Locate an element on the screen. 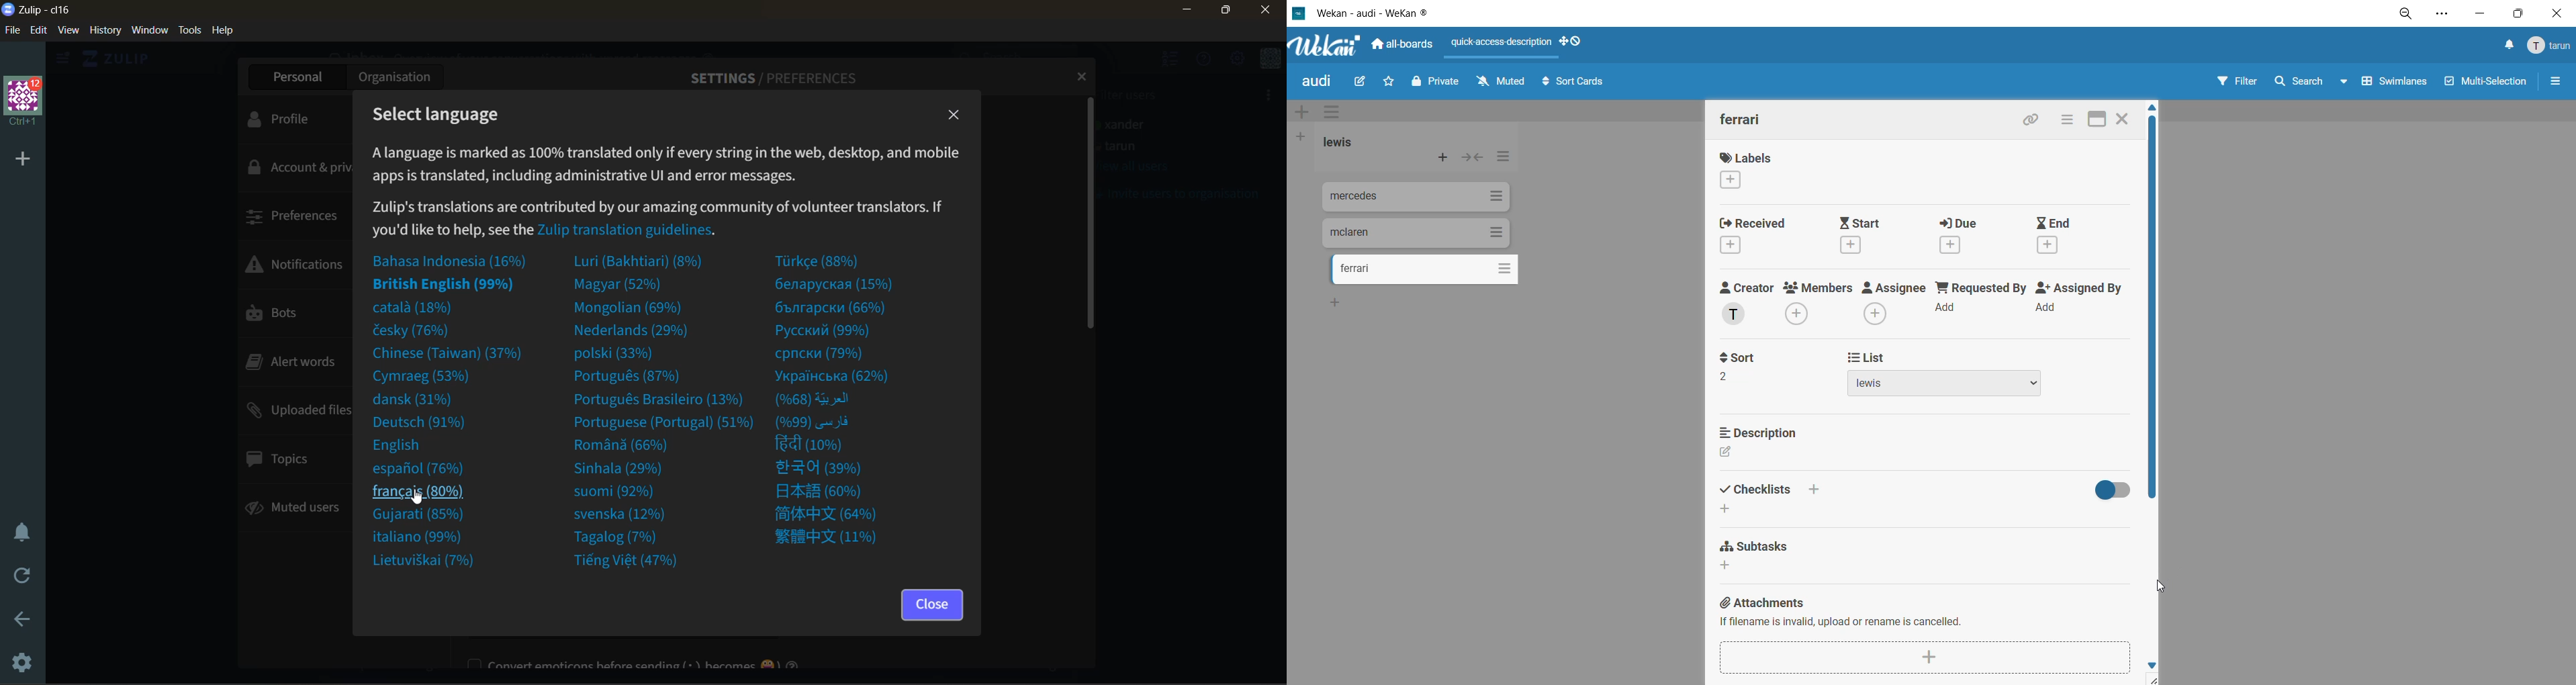 The image size is (2576, 700). subtasks is located at coordinates (1761, 543).